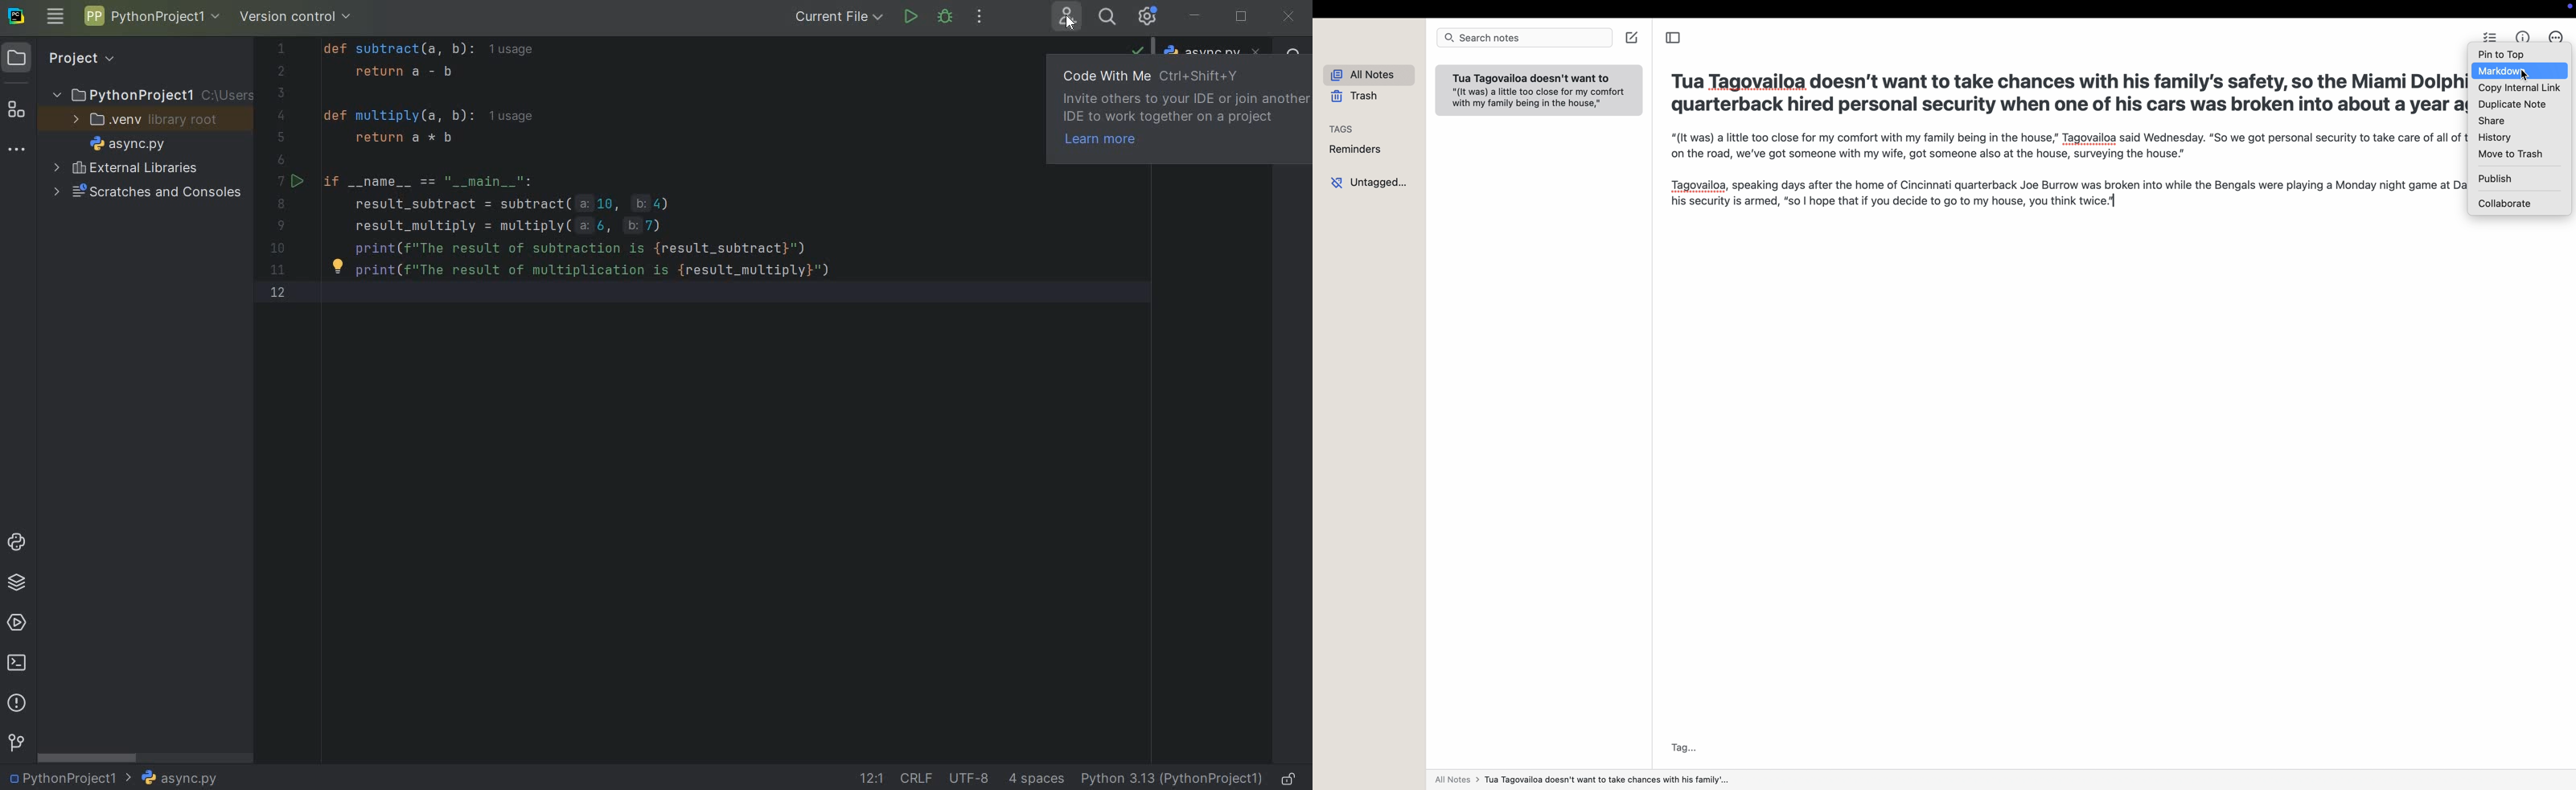  What do you see at coordinates (2069, 182) in the screenshot?
I see `“(It was) a little too close for my comfort with my family being in the house,” Tagovailoa said Wednesday. “So we got personal security to take care of all of that. When we'reon the road, we've got someone with my wife, got someone also at the house, surveying the house.”Tagovailoa, speaking days after the home of Cincinnati quarterback Joe Burrow was broken into while the Bengals were playing a Monday night game at Dallas, also notedhis security is armed, “so | hope that if you decide to go to my house, you think twice] ` at bounding box center [2069, 182].